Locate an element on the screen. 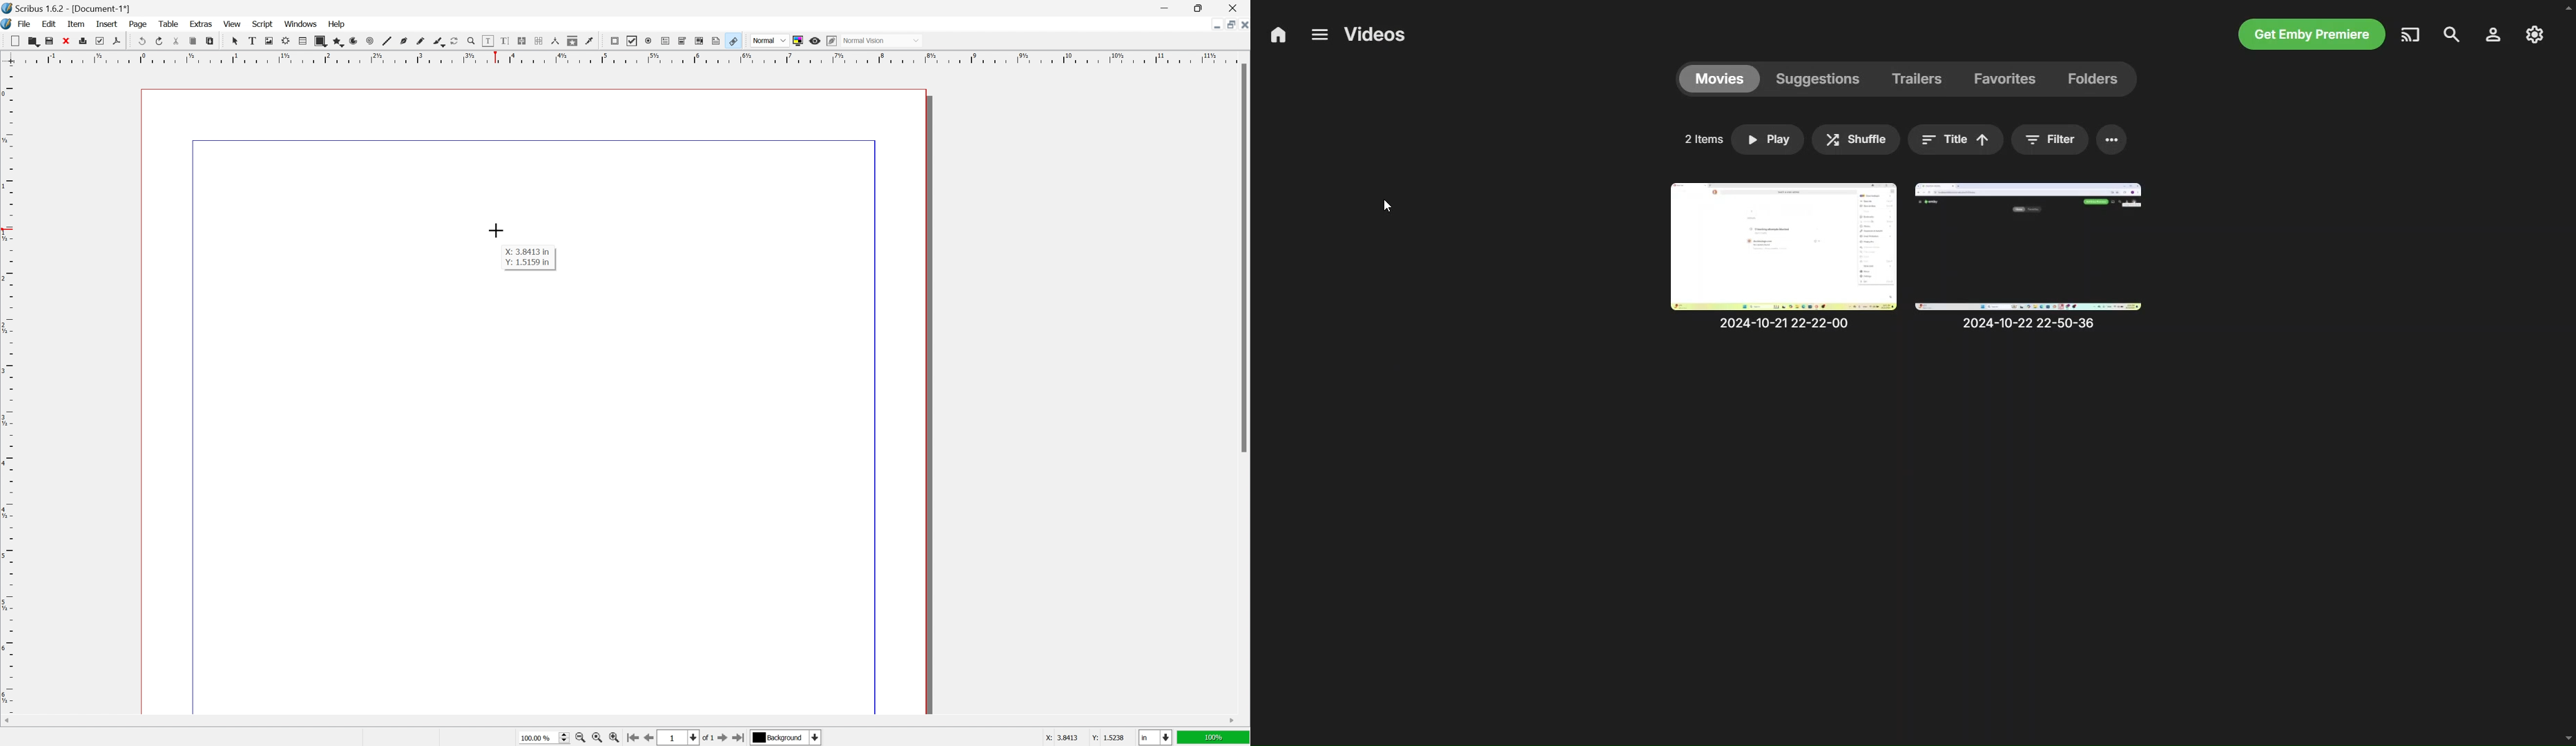  minimize is located at coordinates (1164, 7).